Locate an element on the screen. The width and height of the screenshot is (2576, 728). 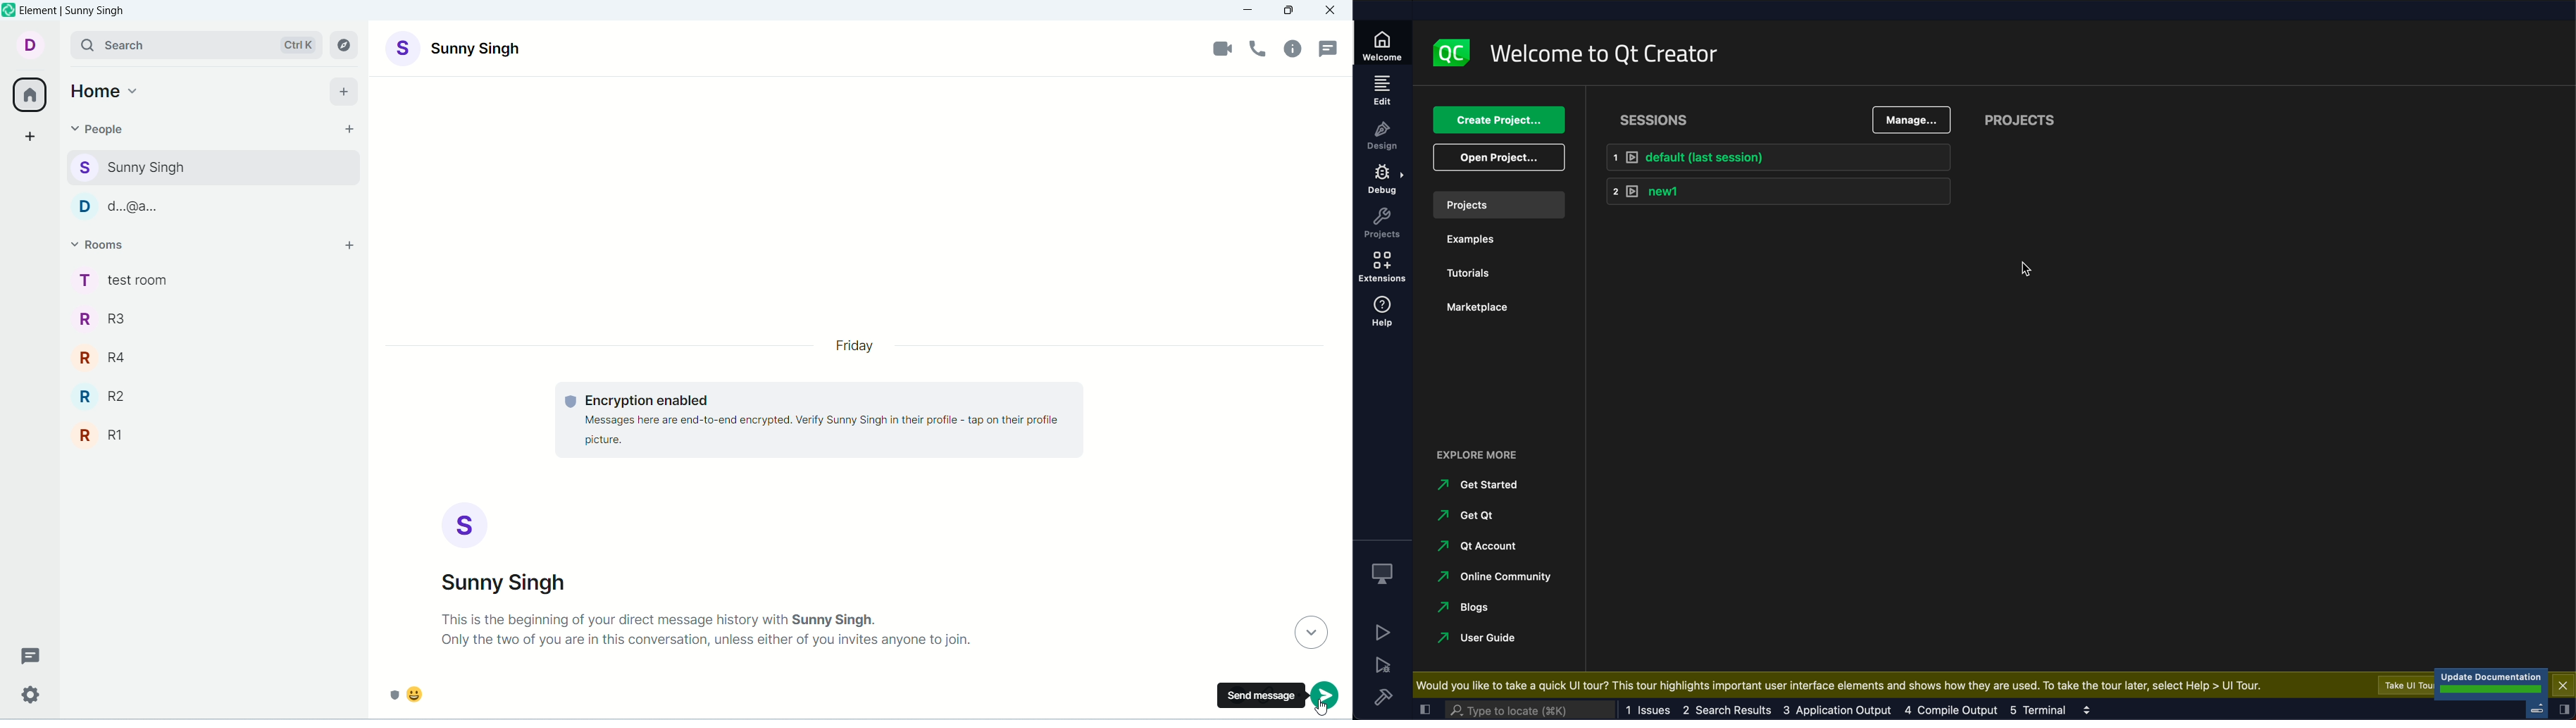
video call is located at coordinates (1221, 49).